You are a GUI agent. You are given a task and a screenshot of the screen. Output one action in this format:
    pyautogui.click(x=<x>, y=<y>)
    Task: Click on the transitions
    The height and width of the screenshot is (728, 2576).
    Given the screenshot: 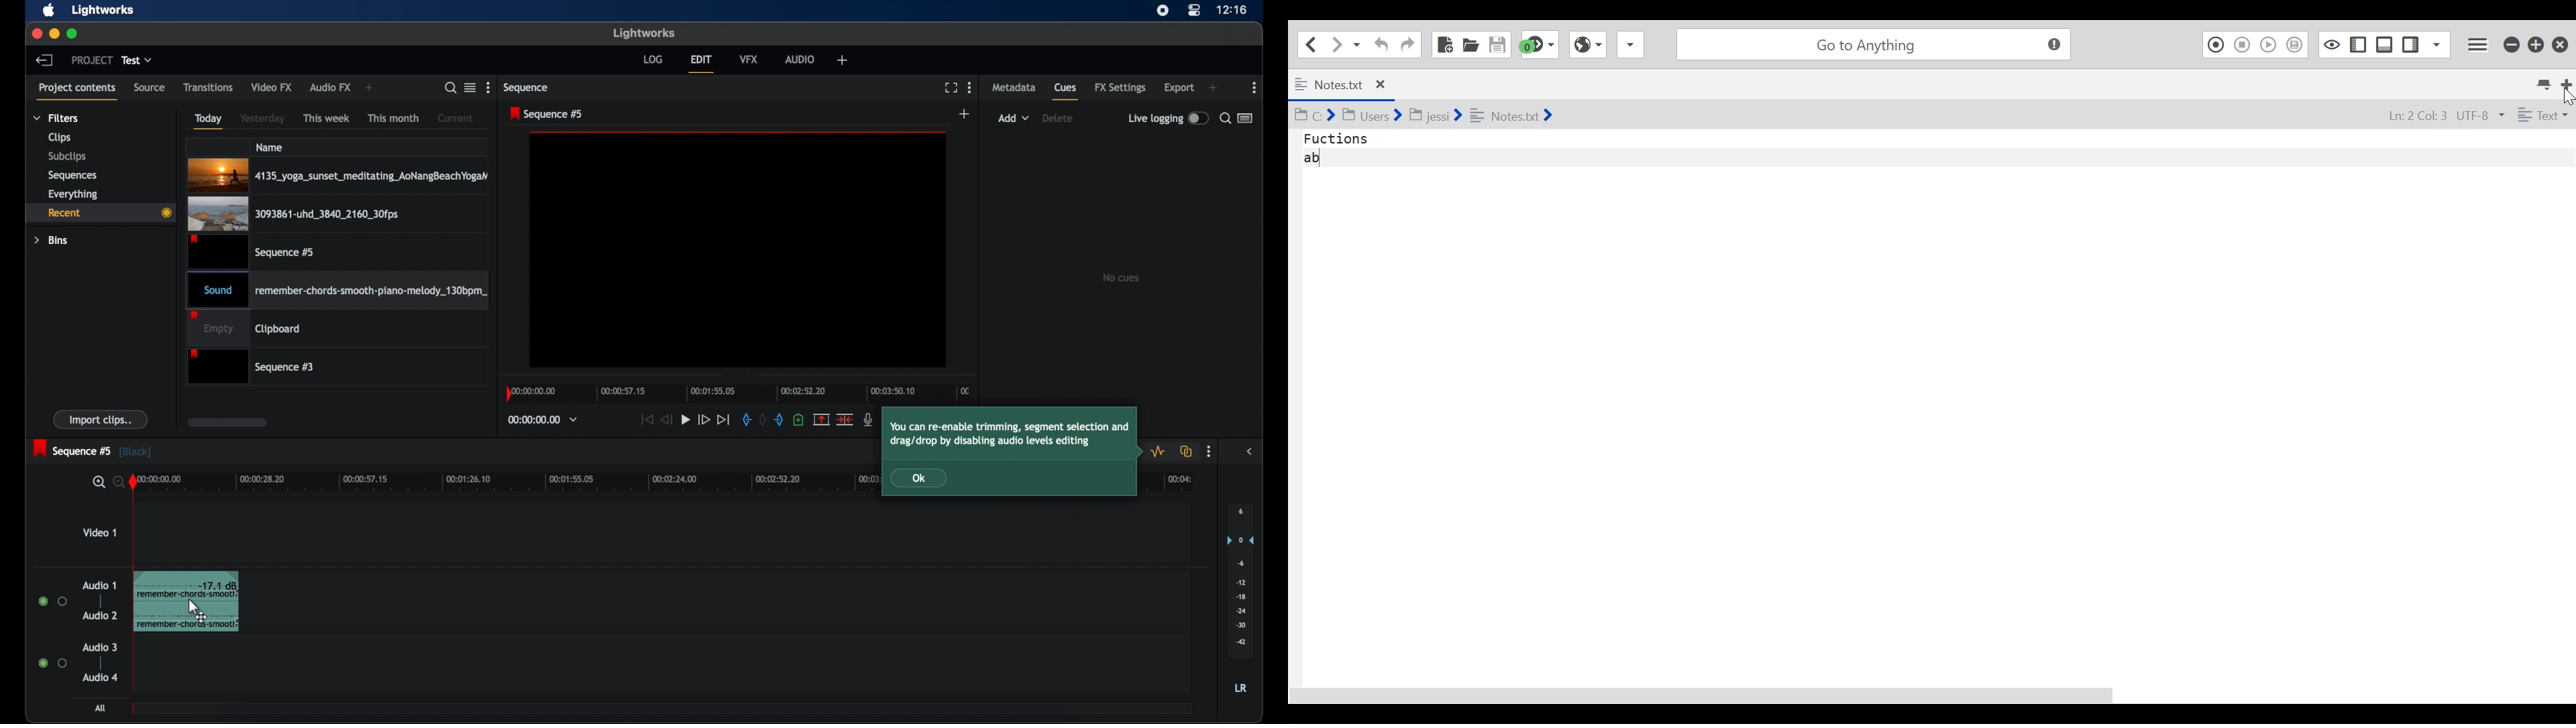 What is the action you would take?
    pyautogui.click(x=208, y=87)
    